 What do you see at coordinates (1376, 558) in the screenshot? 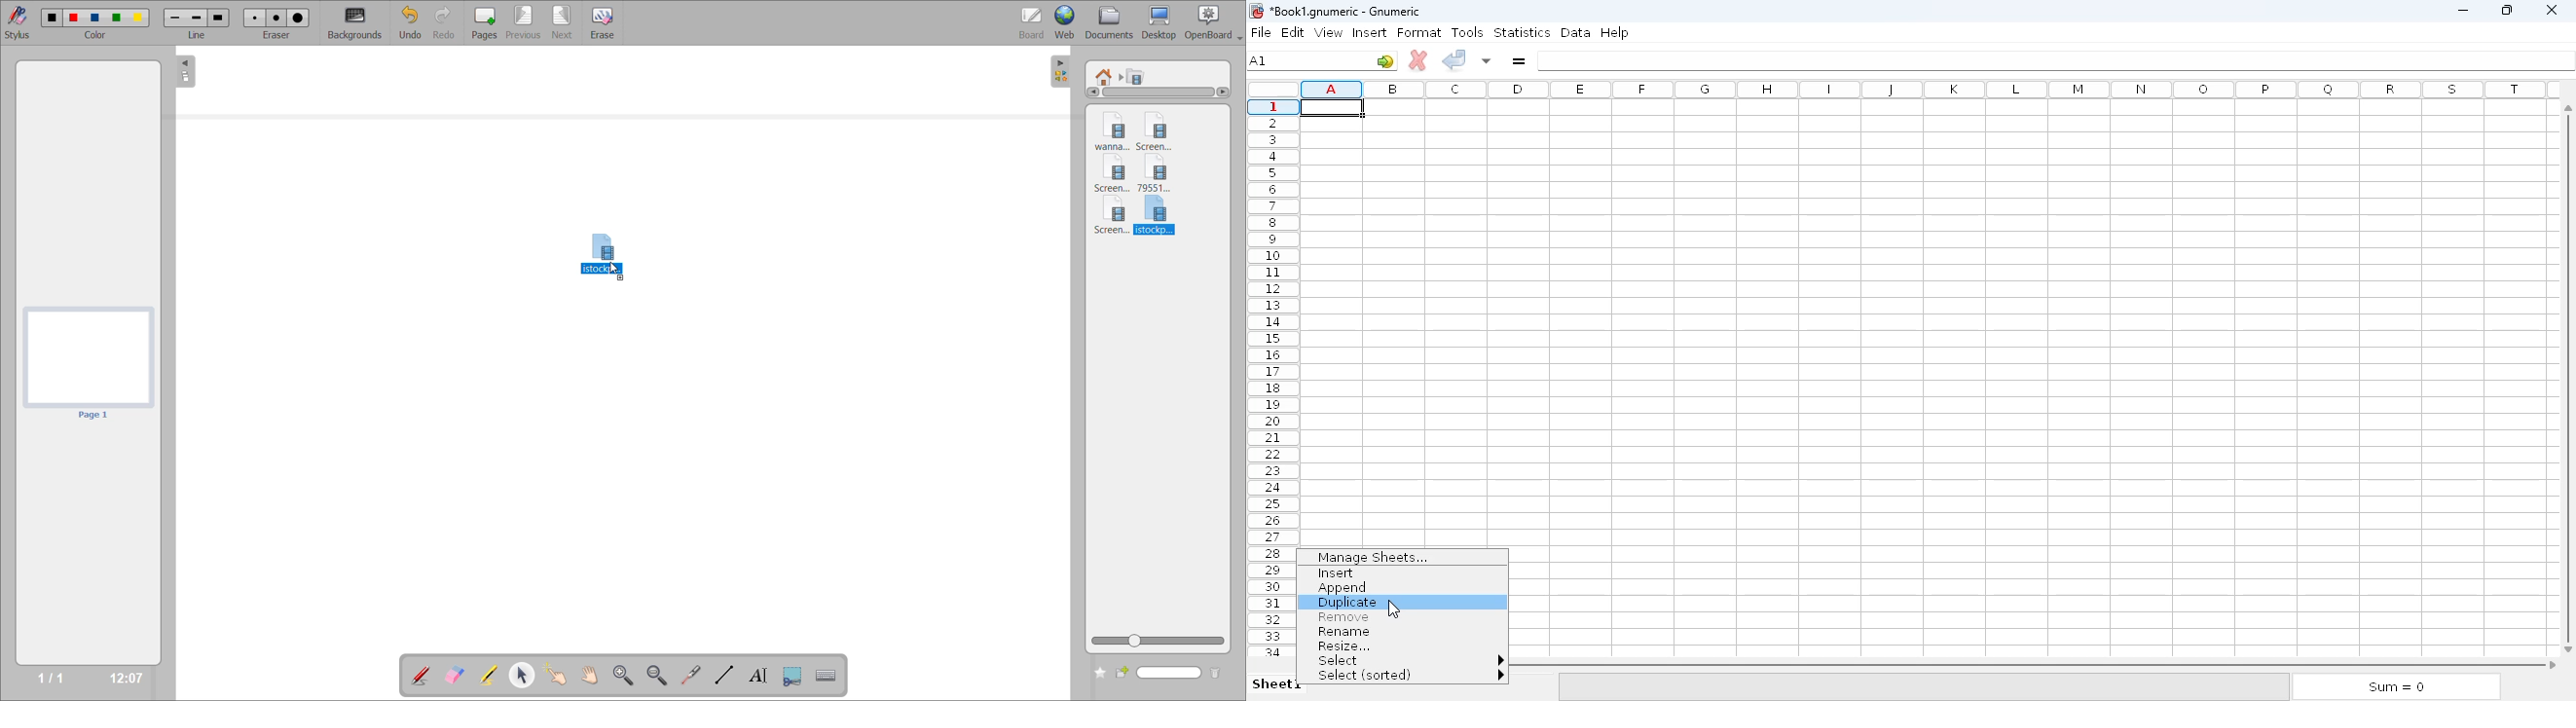
I see `manage sheets` at bounding box center [1376, 558].